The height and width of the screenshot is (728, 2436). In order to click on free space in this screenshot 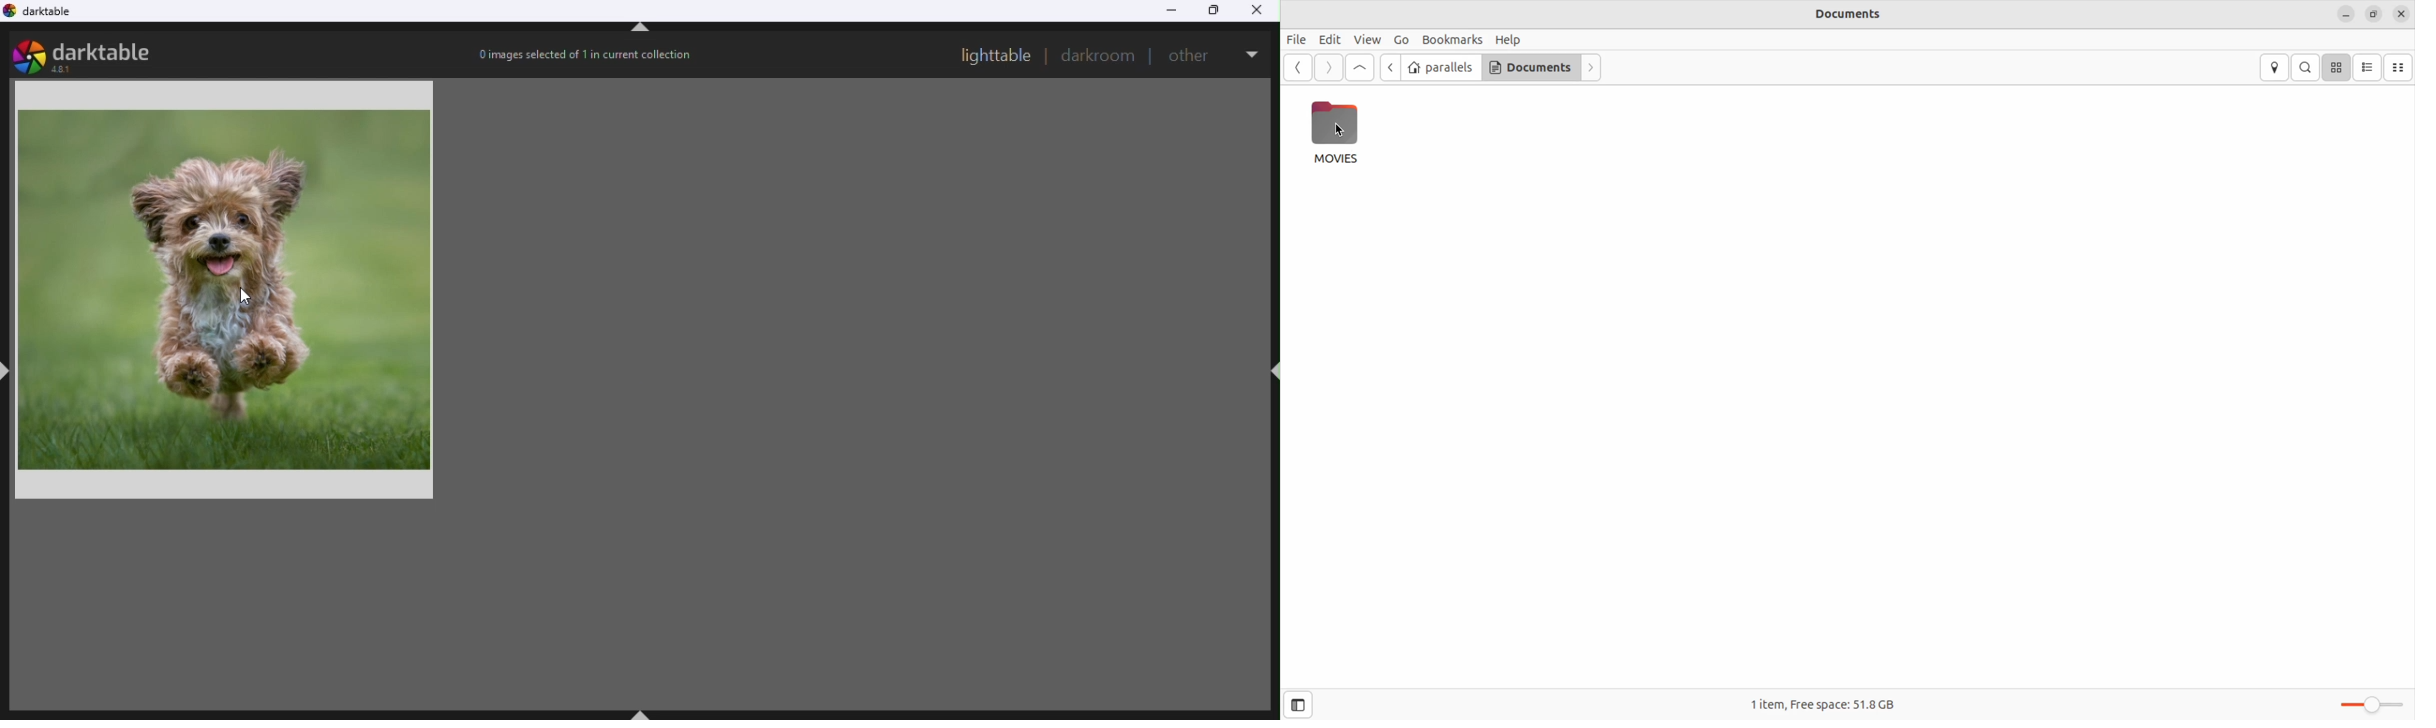, I will do `click(1828, 705)`.